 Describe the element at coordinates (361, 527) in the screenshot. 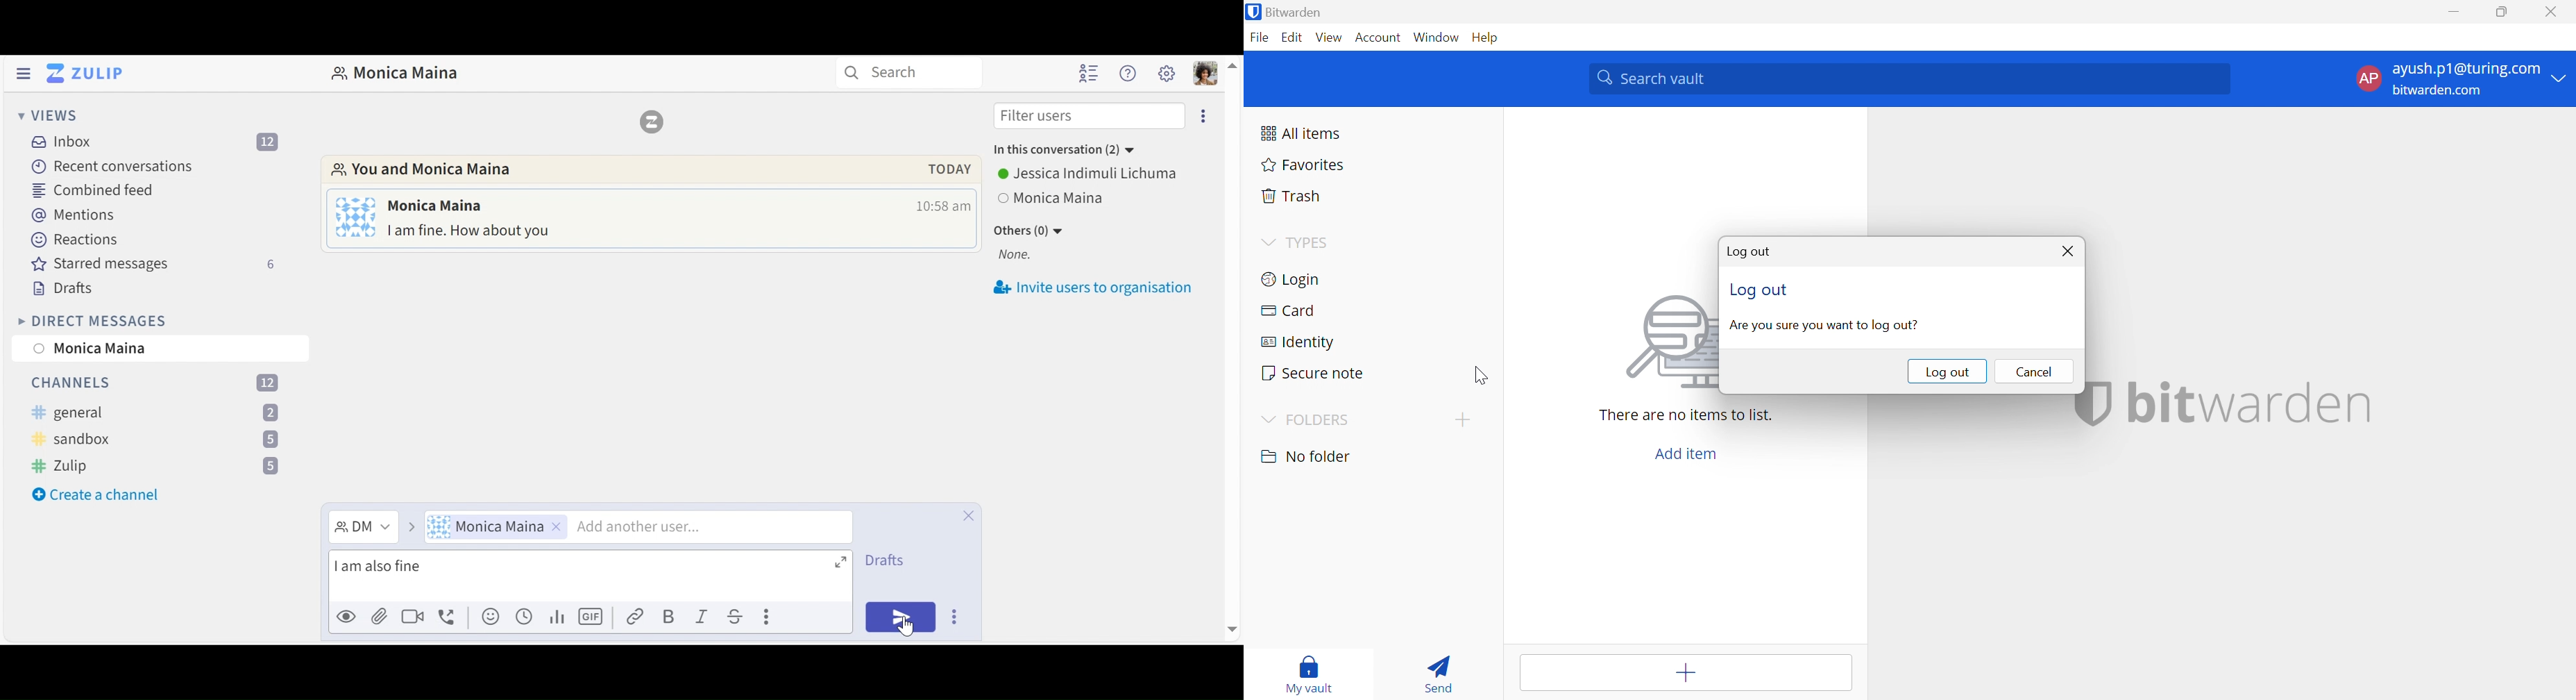

I see `Direct Message dropdown menu` at that location.